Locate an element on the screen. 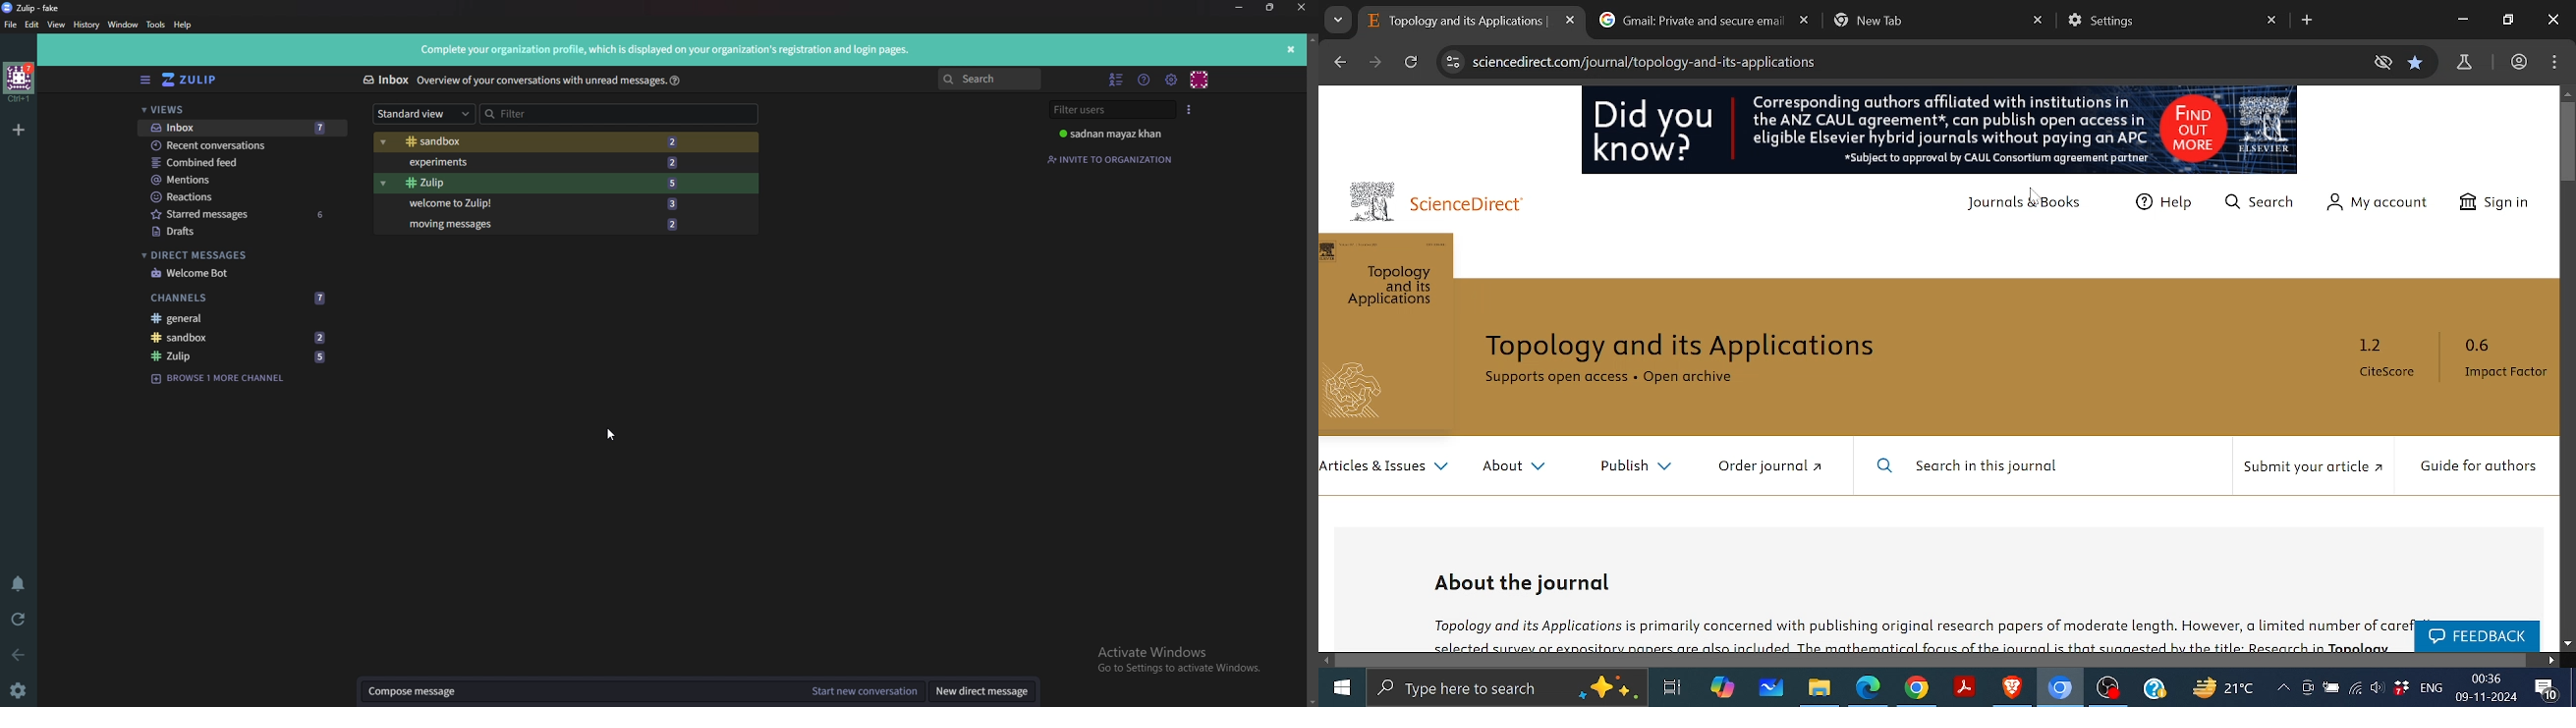 Image resolution: width=2576 pixels, height=728 pixels. Main menu is located at coordinates (1172, 79).